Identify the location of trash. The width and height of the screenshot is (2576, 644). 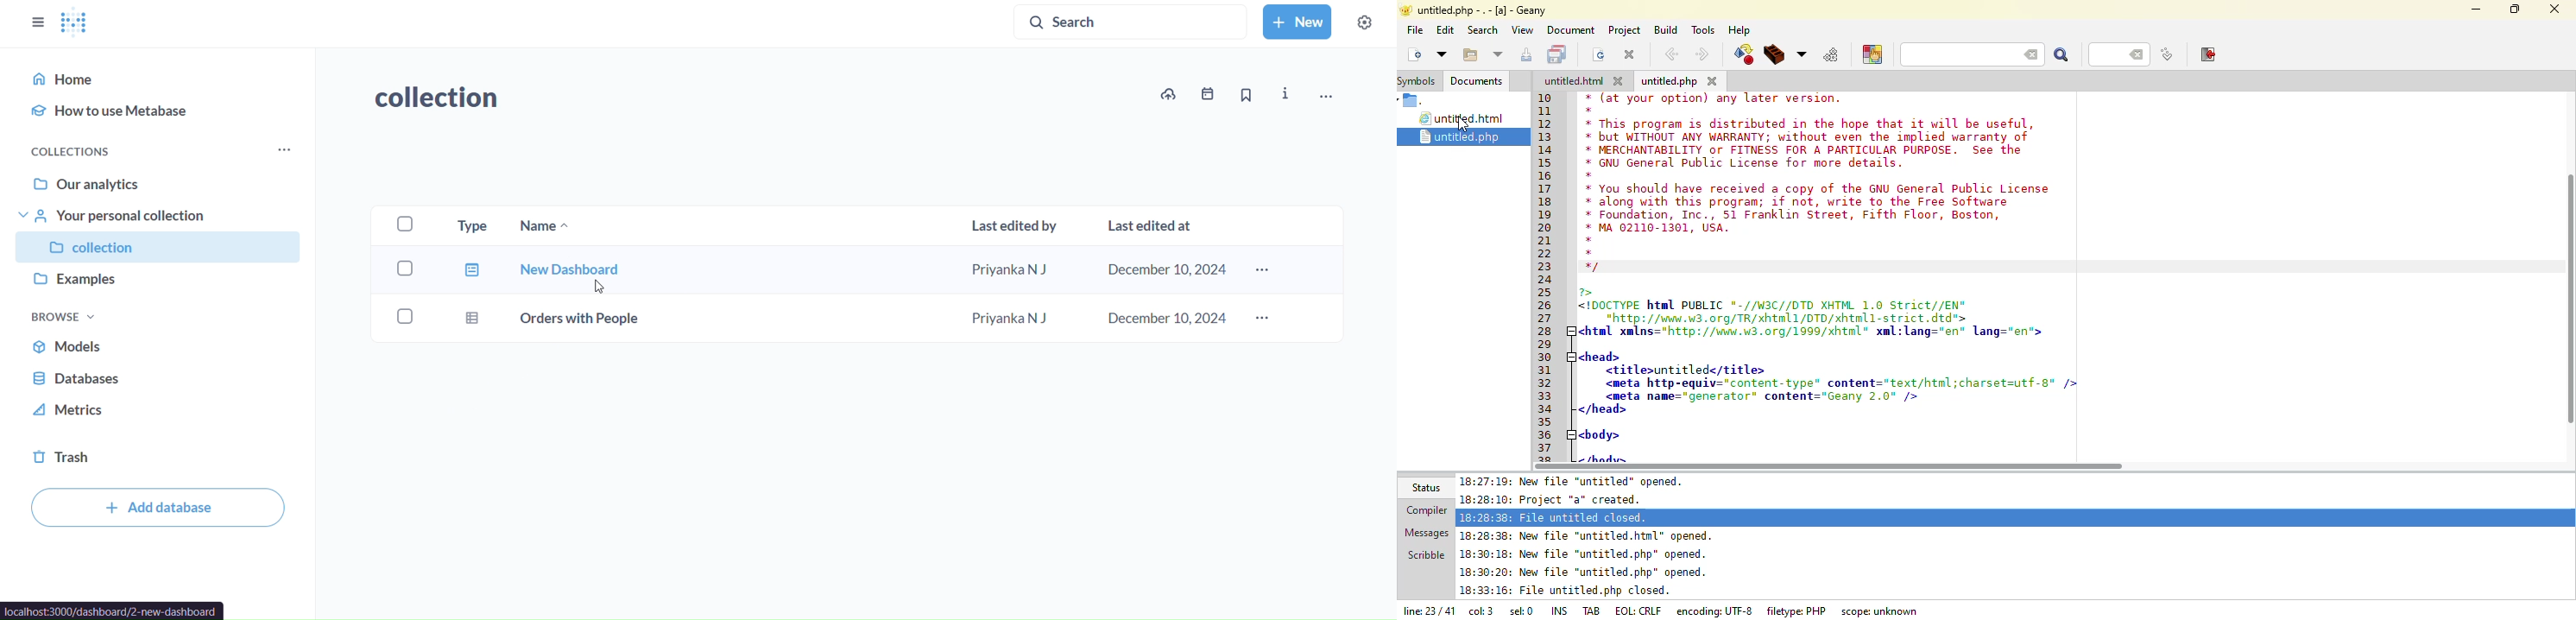
(167, 456).